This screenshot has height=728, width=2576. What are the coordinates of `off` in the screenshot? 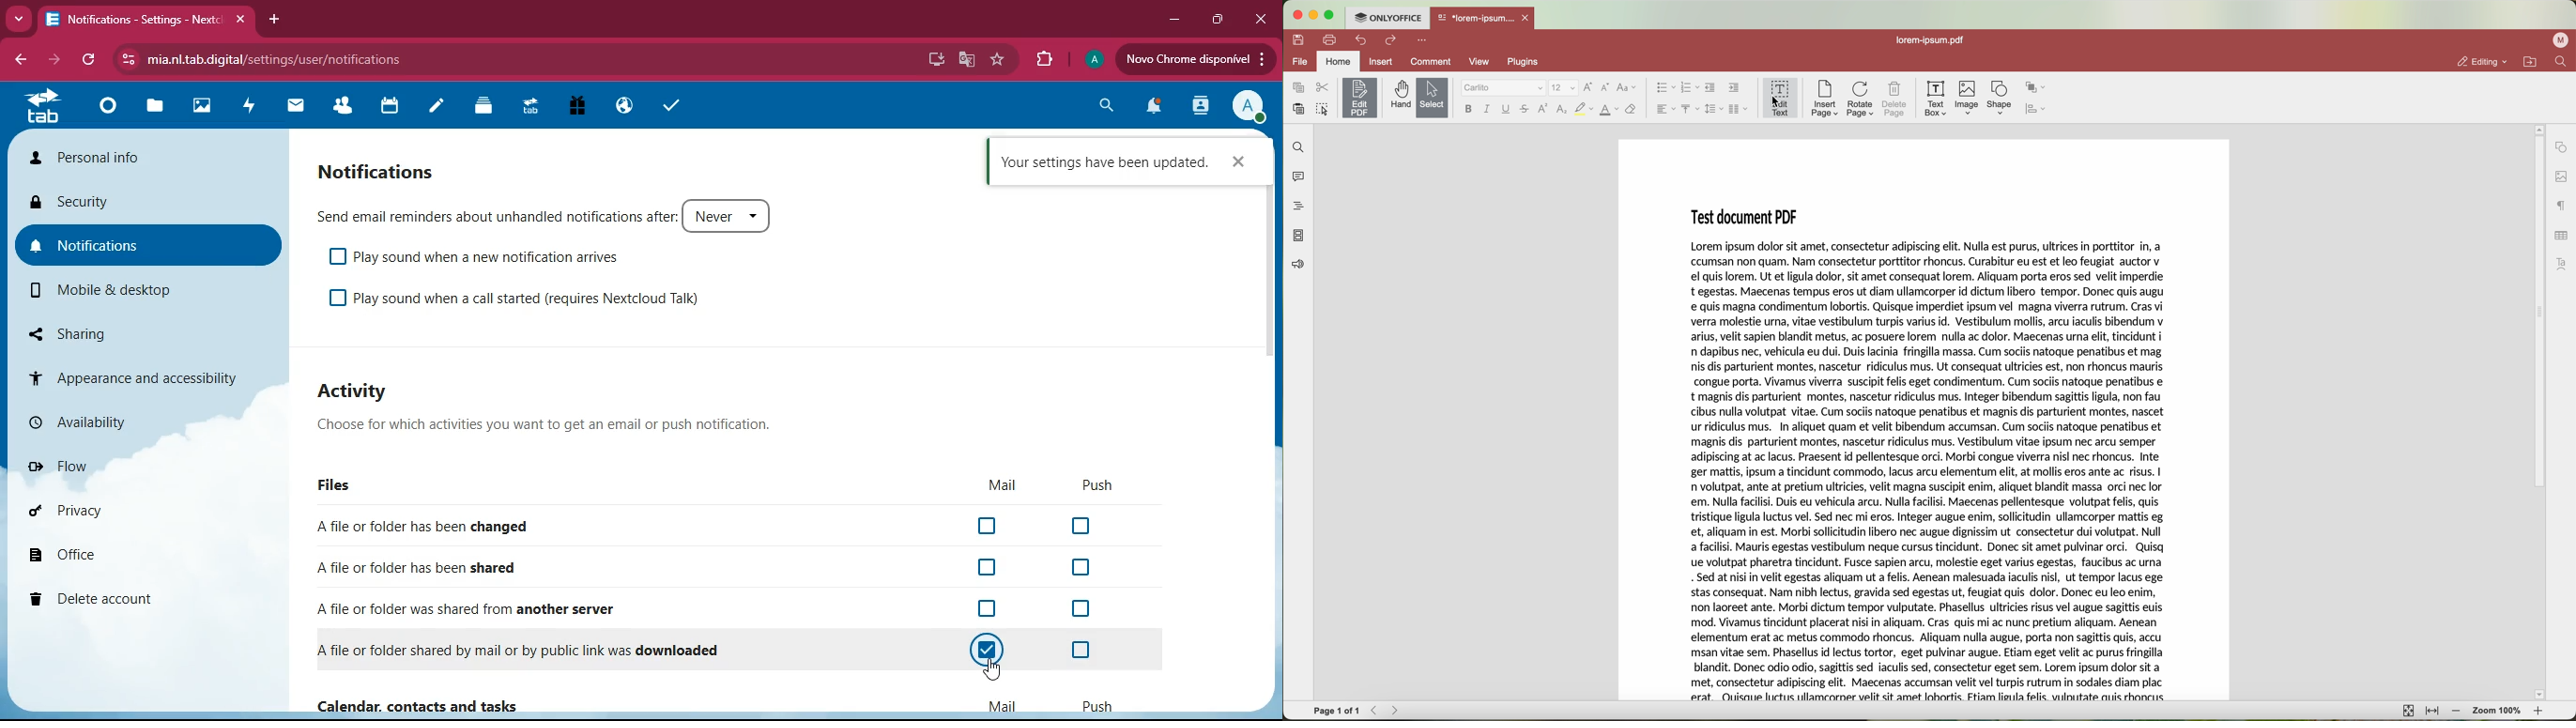 It's located at (989, 527).